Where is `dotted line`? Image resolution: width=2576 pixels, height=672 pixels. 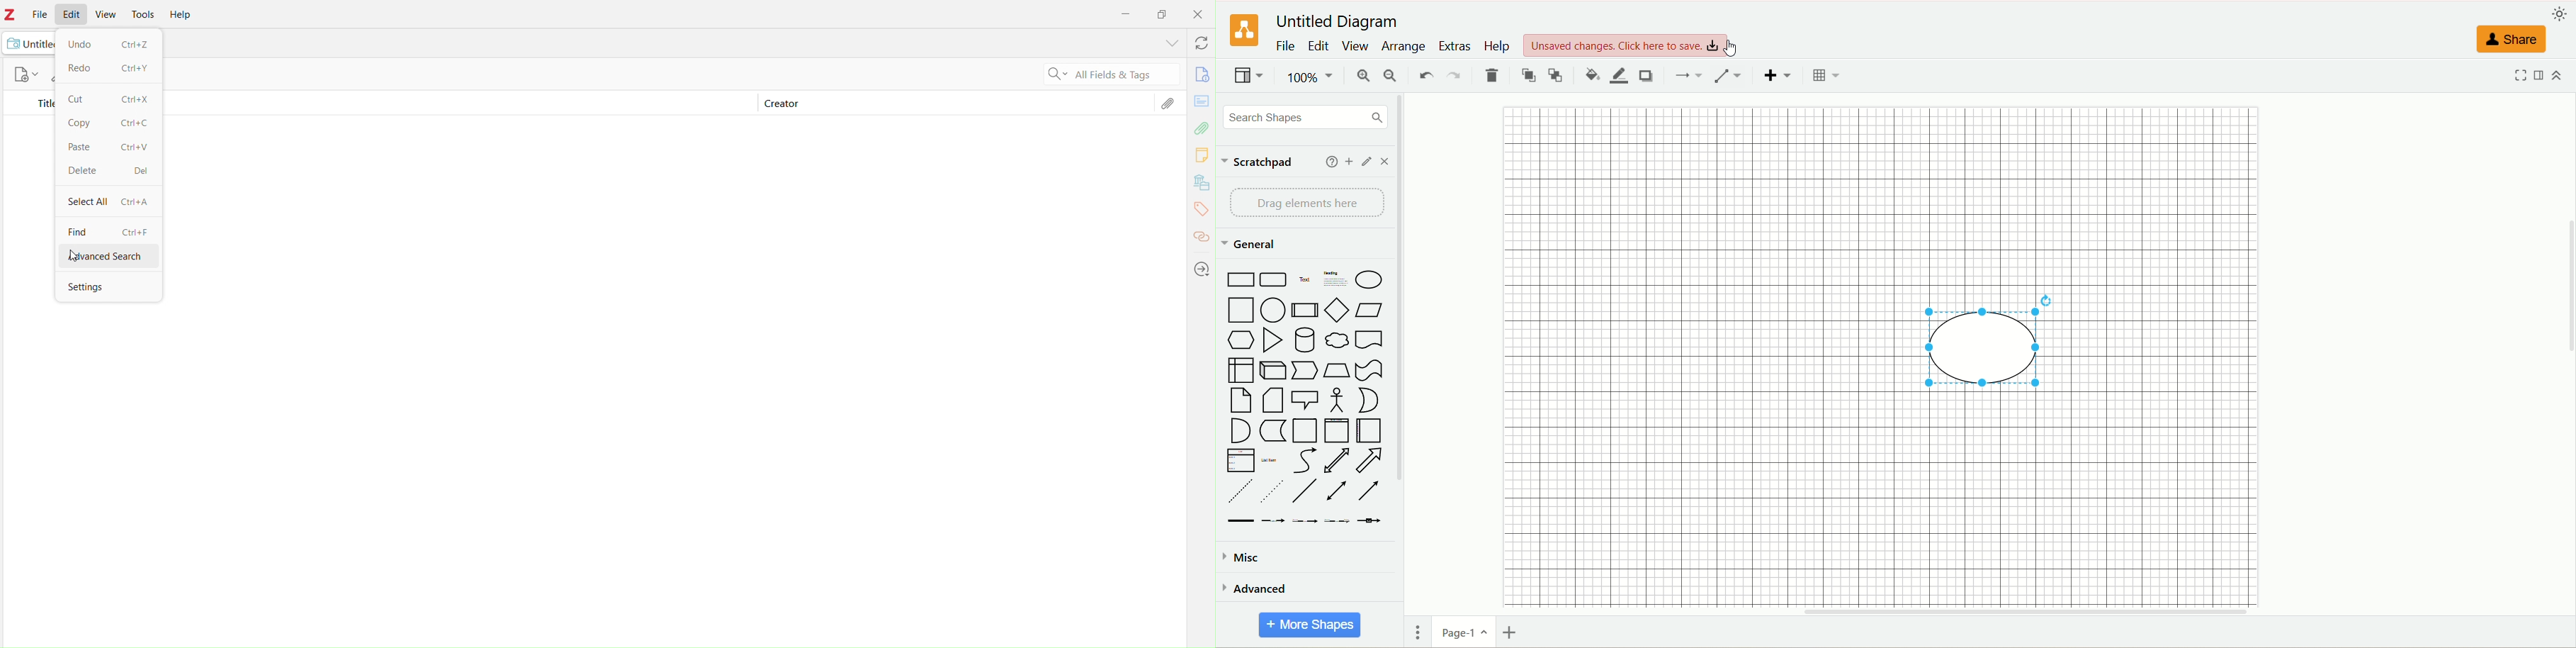
dotted line is located at coordinates (1270, 491).